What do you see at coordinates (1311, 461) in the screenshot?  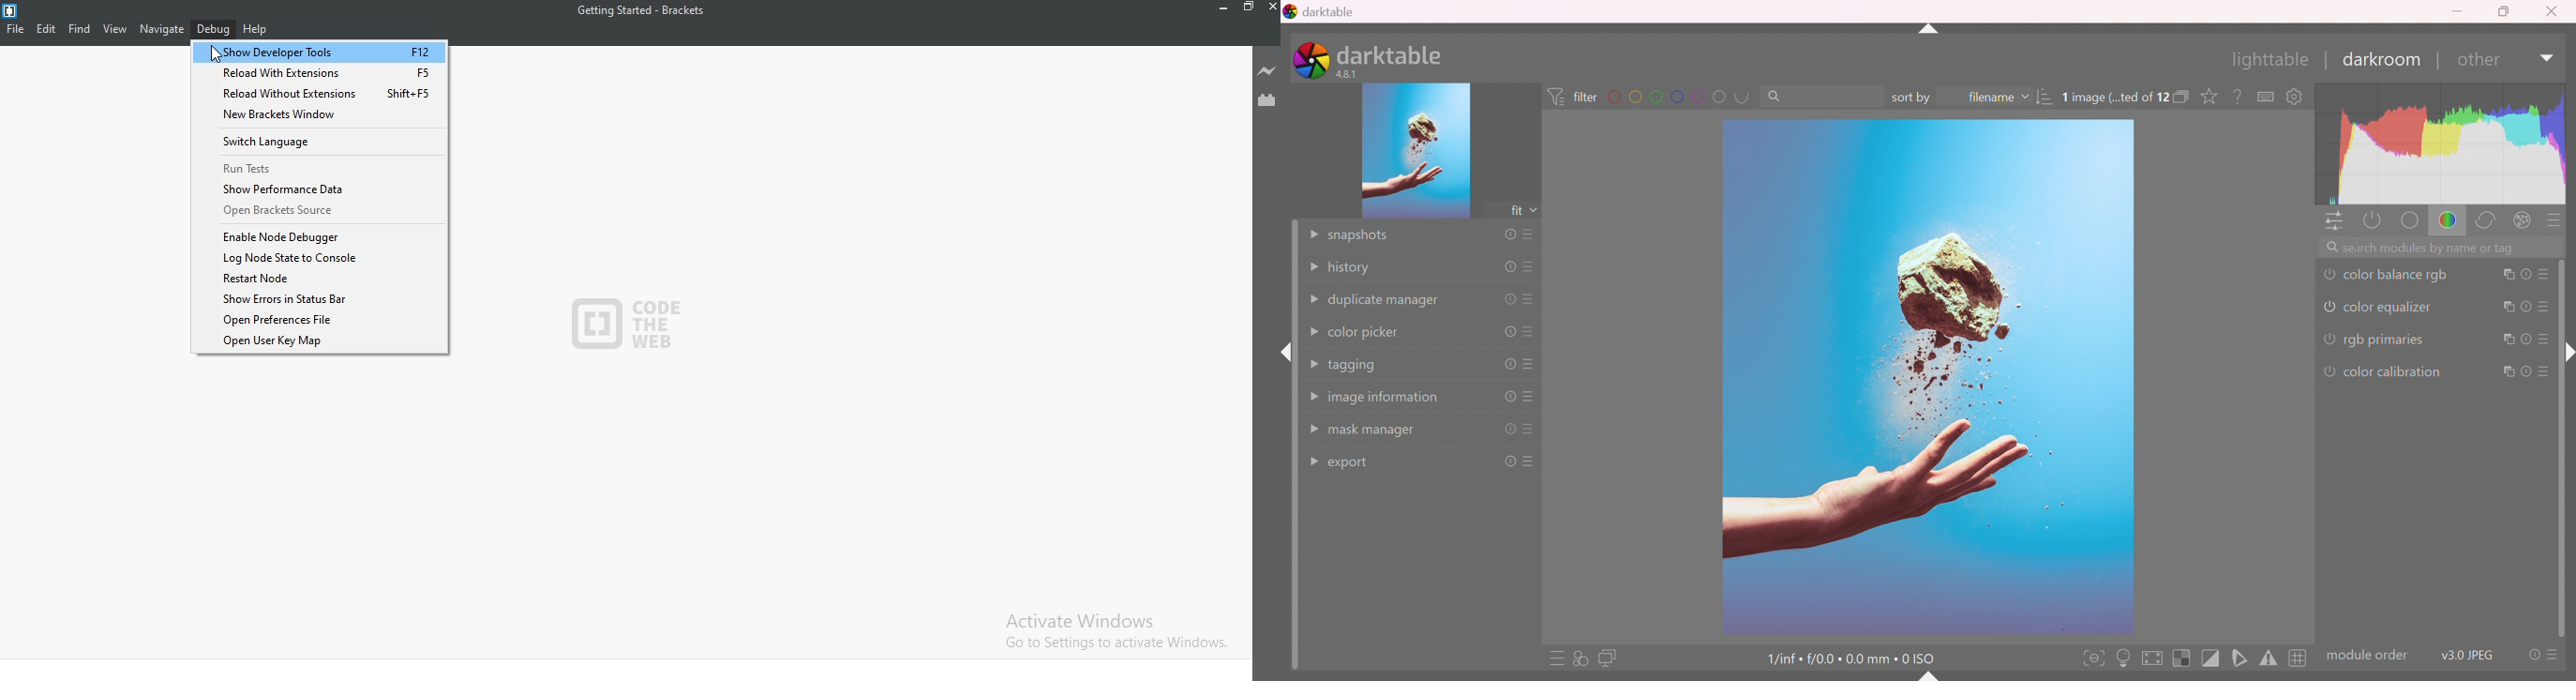 I see `Drop Down` at bounding box center [1311, 461].